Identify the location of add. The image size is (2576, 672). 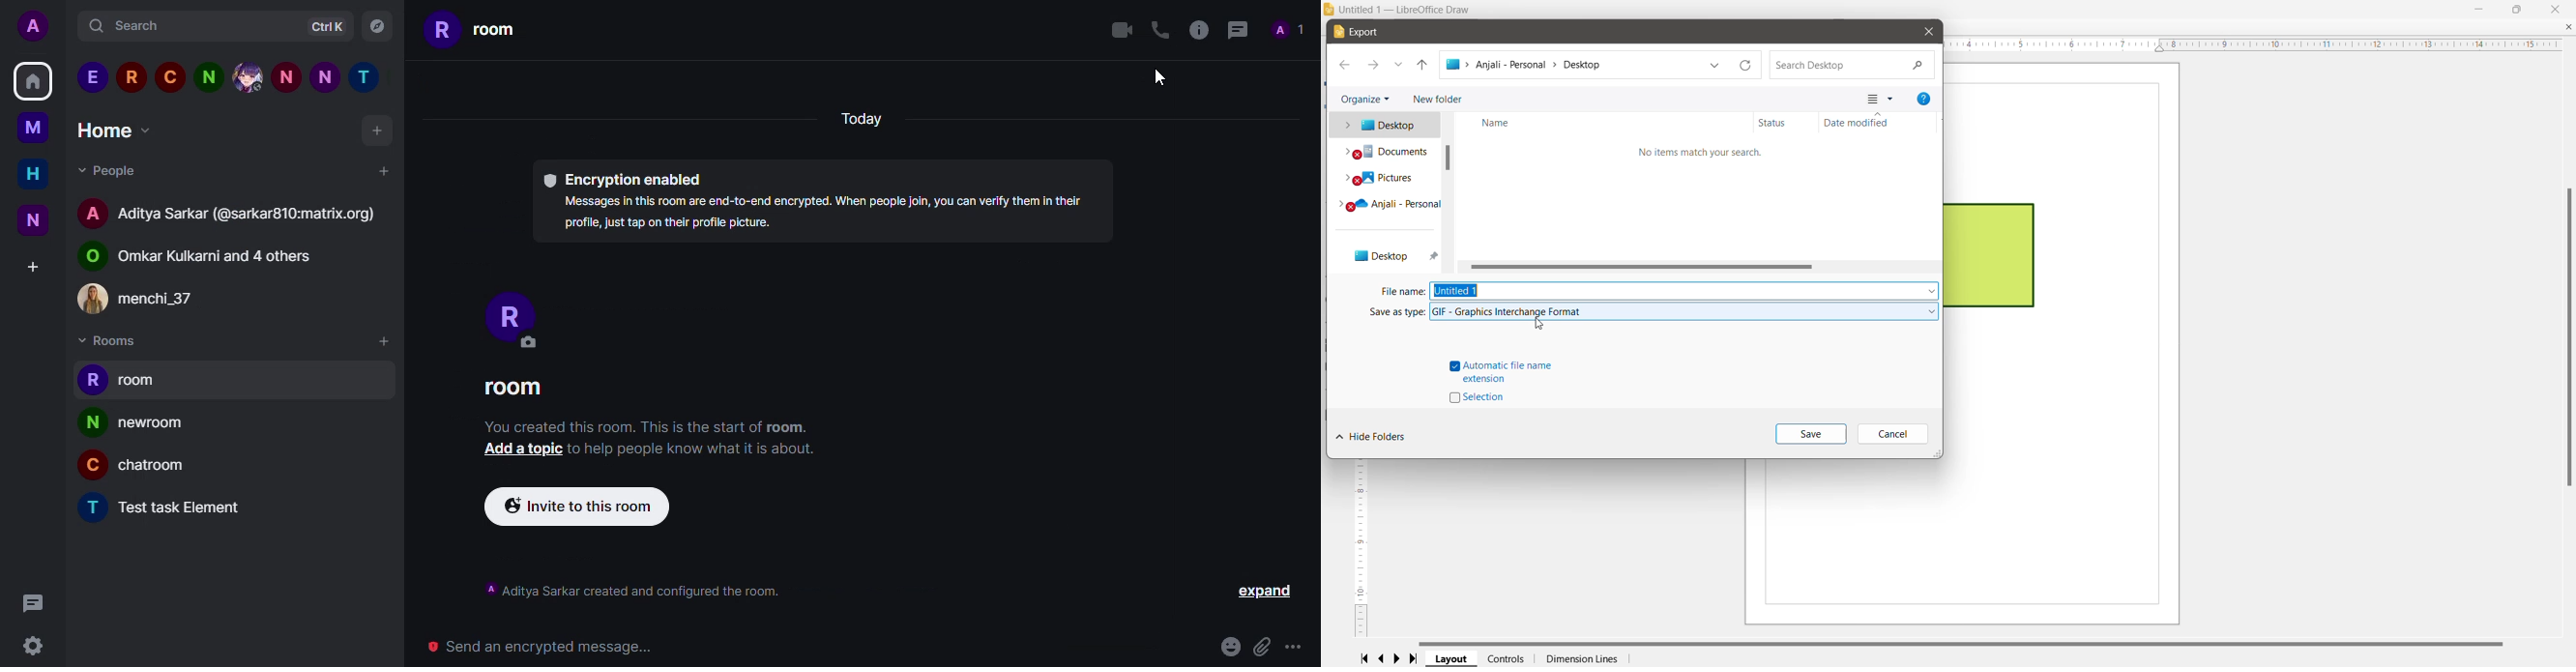
(383, 341).